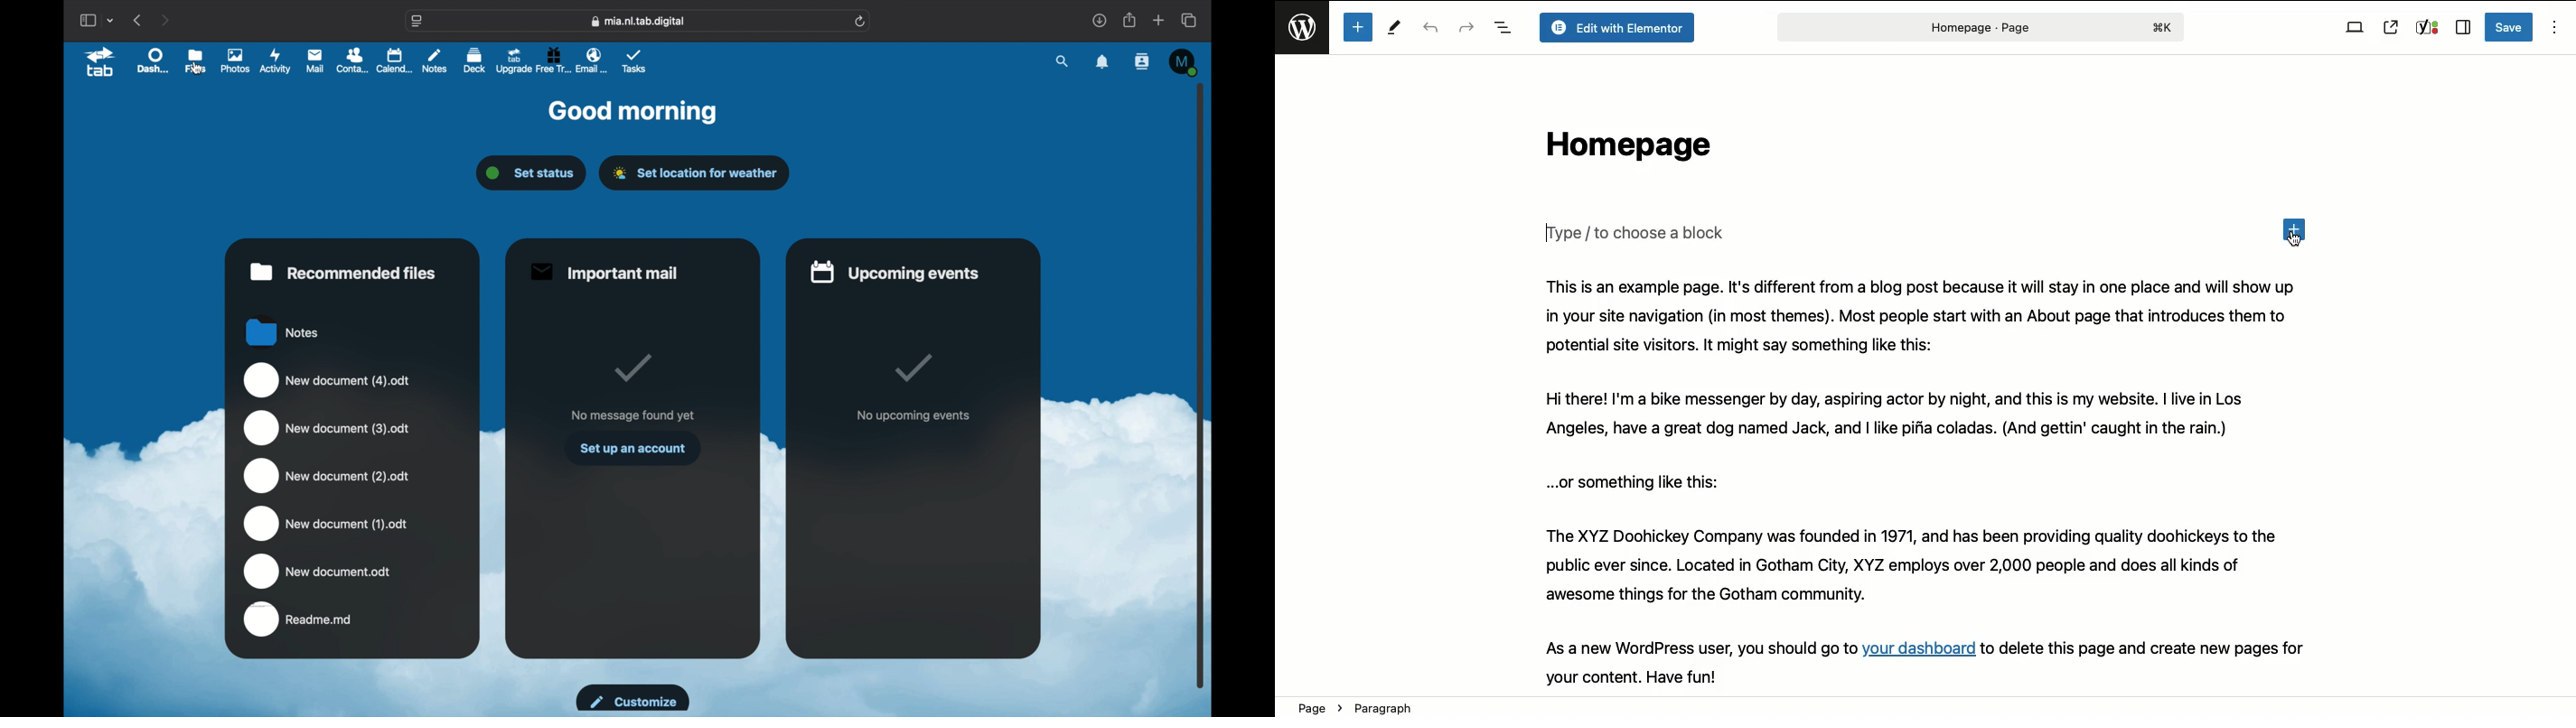 Image resolution: width=2576 pixels, height=728 pixels. Describe the element at coordinates (895, 272) in the screenshot. I see `upcoming events` at that location.